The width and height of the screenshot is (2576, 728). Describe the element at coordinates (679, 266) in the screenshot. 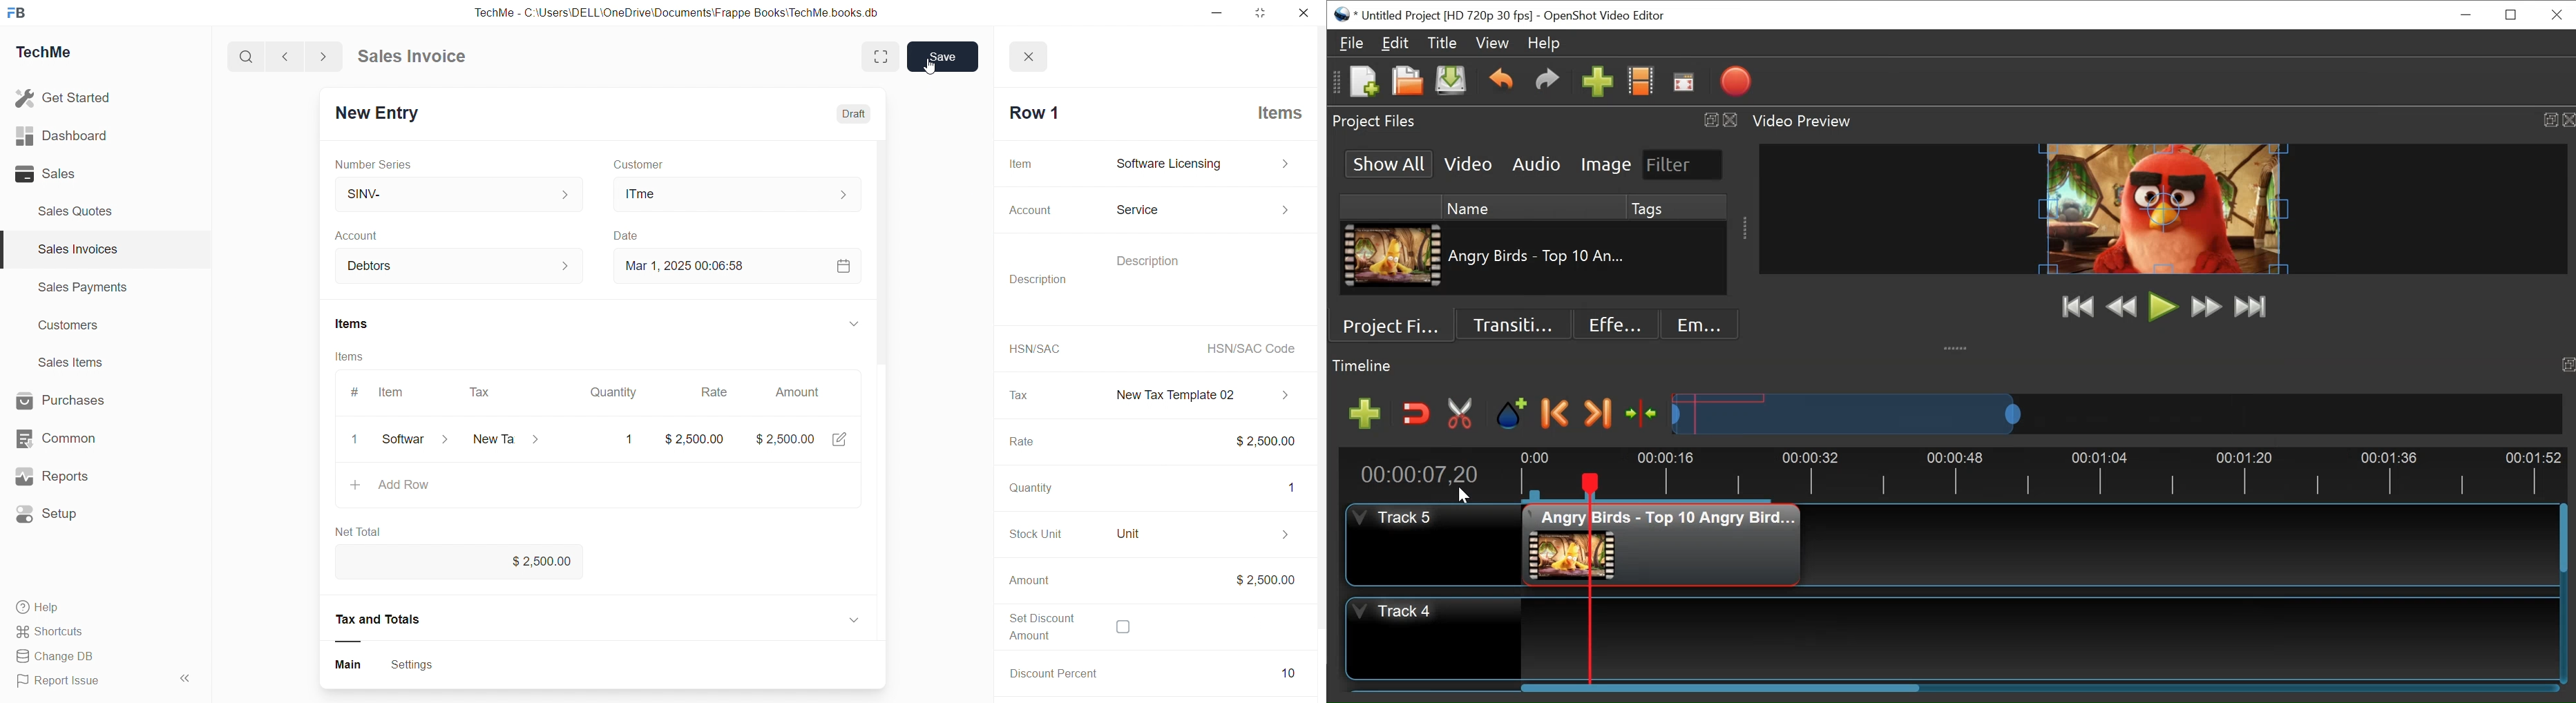

I see `Mar 1, 2025 00:06:58` at that location.